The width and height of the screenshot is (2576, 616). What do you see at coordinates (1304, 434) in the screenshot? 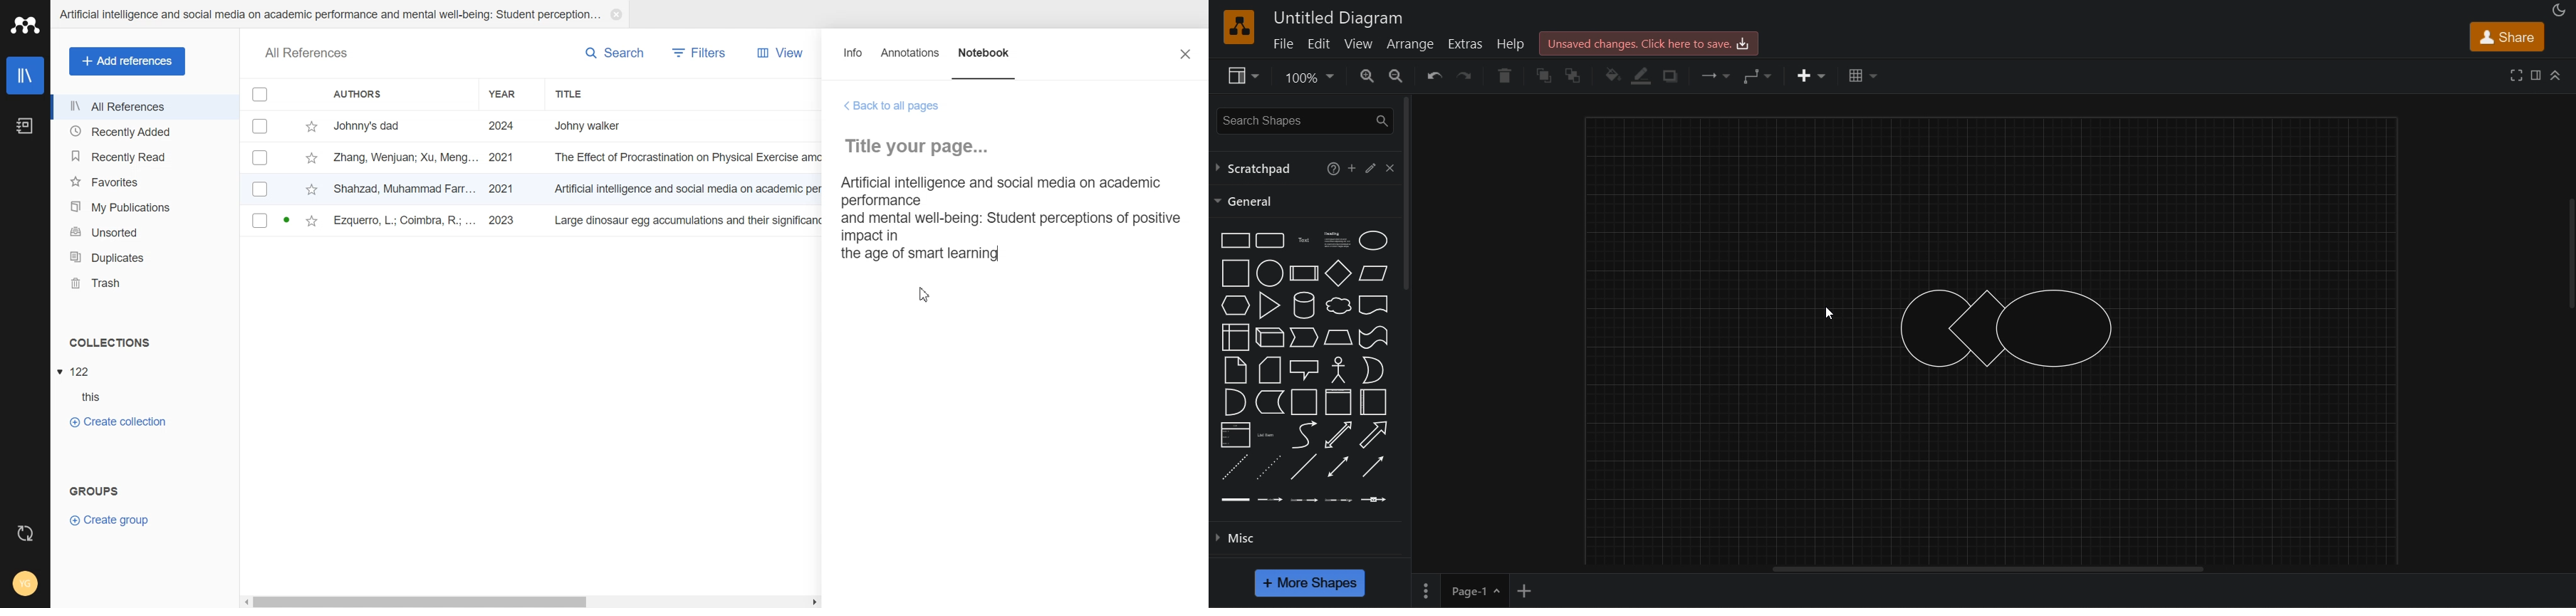
I see `Curve` at bounding box center [1304, 434].